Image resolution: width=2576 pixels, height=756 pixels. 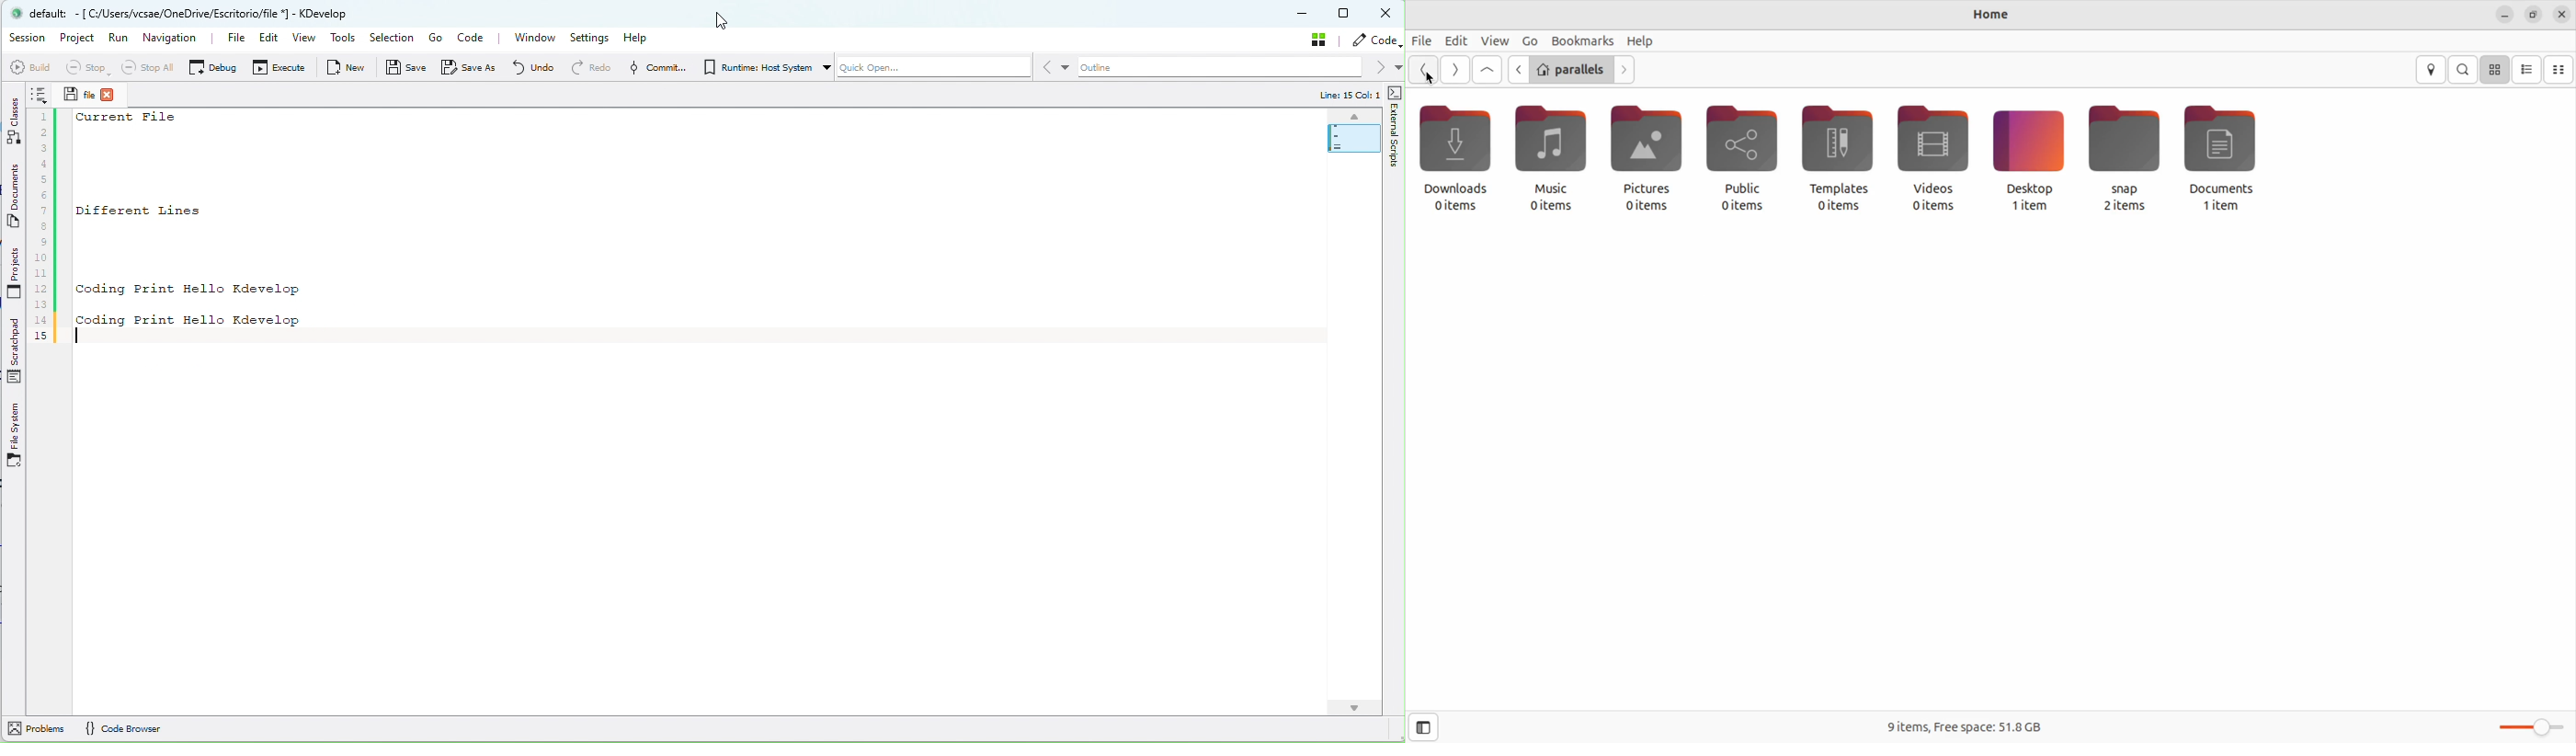 I want to click on External Scripts, so click(x=1396, y=150).